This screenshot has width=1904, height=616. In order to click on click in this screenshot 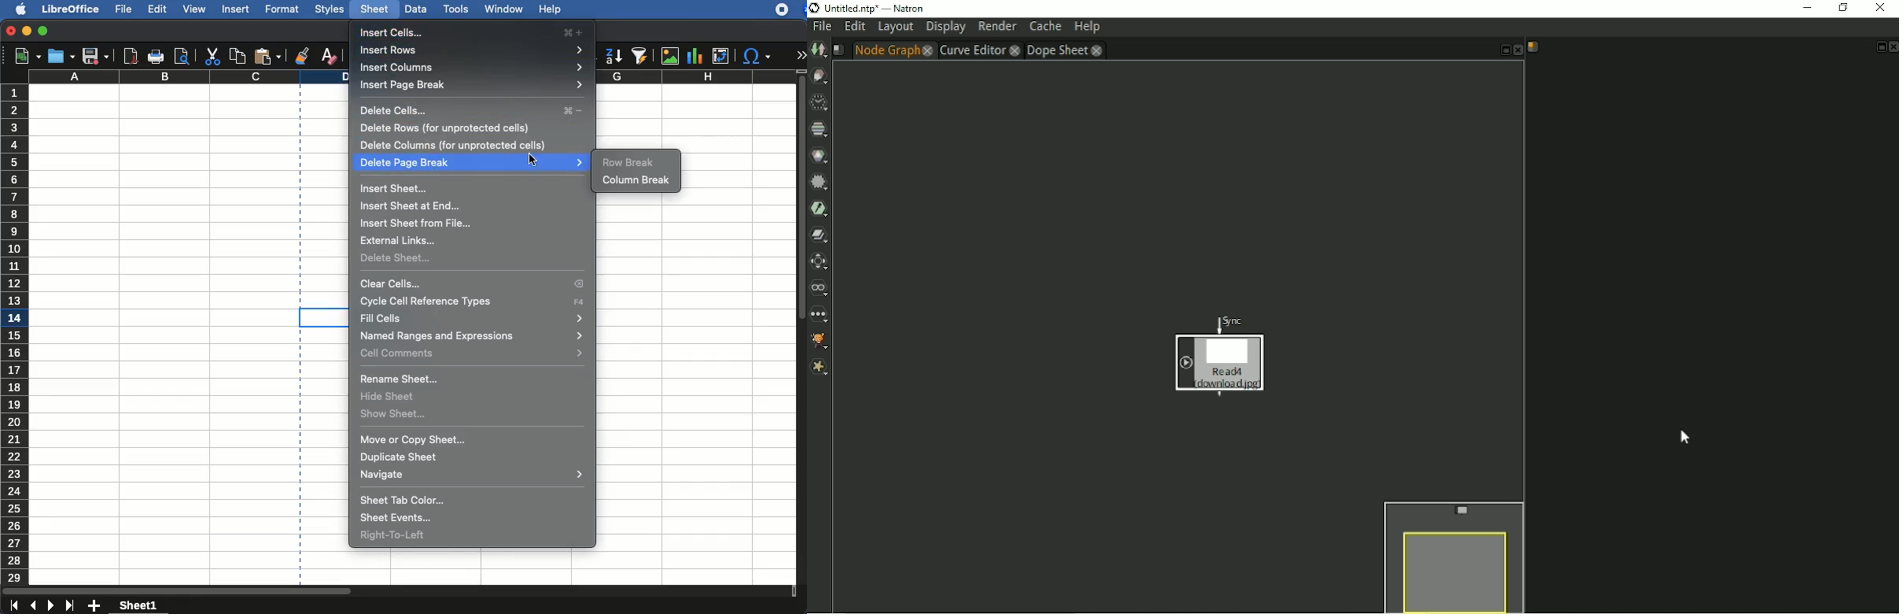, I will do `click(534, 161)`.